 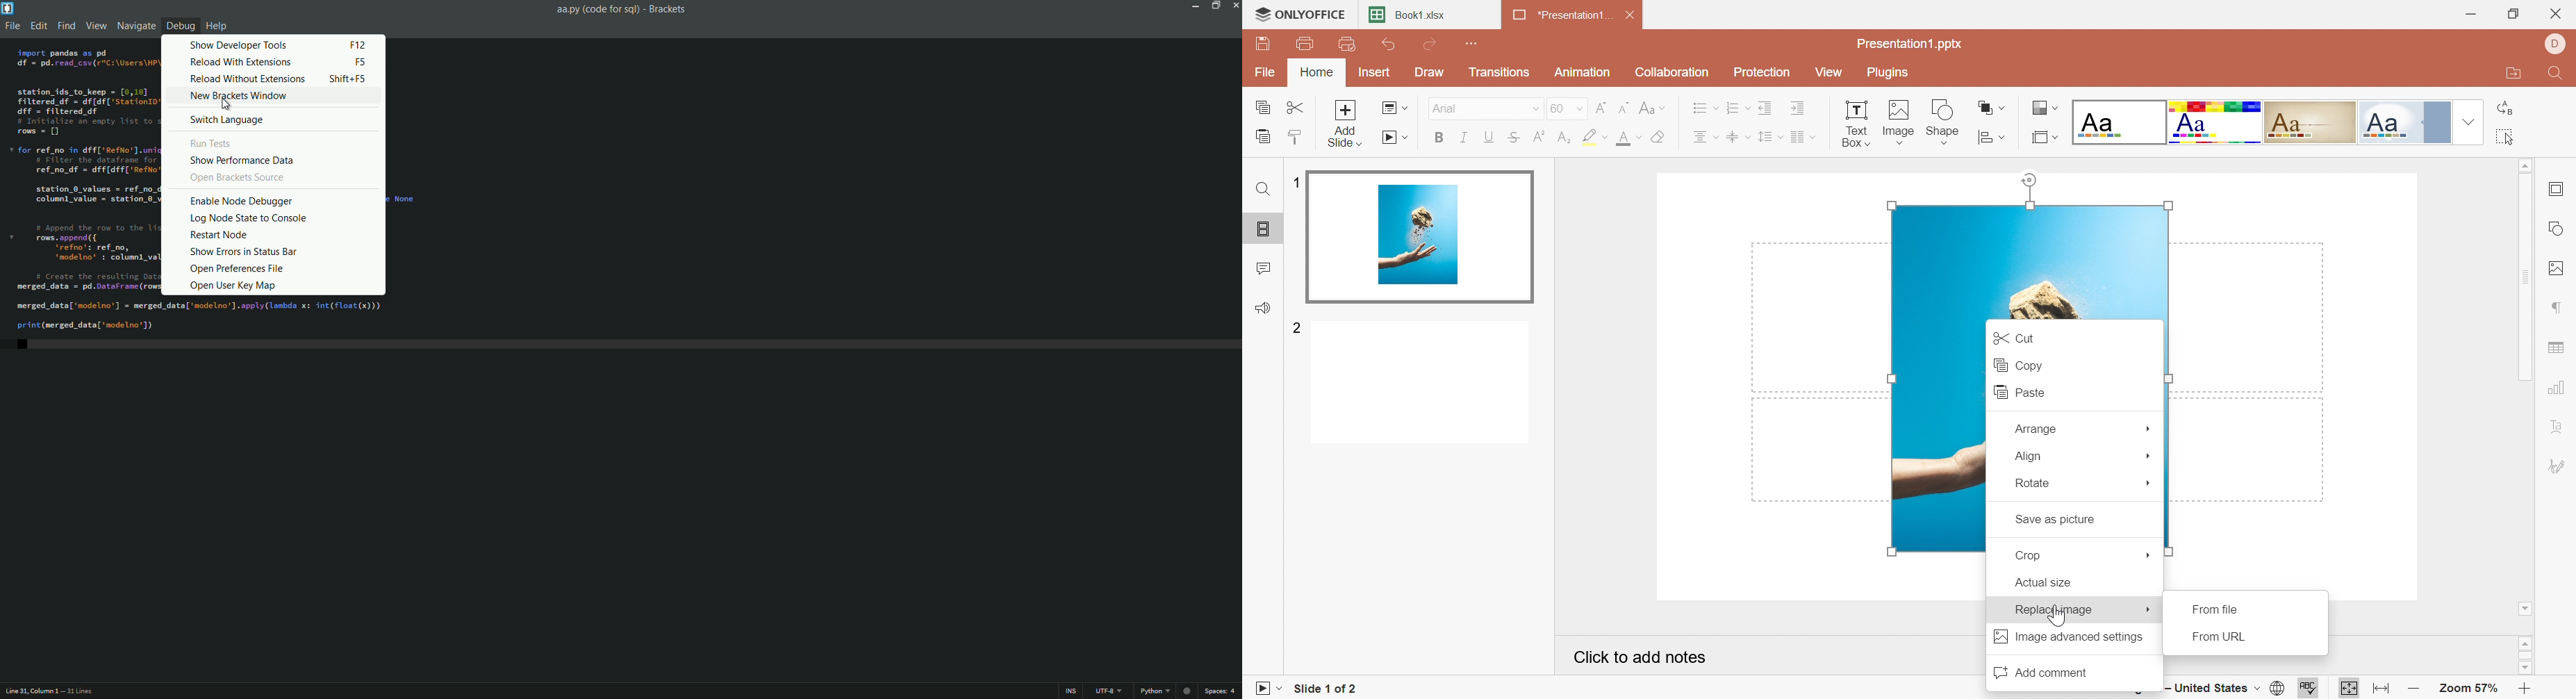 I want to click on Switch language, so click(x=230, y=120).